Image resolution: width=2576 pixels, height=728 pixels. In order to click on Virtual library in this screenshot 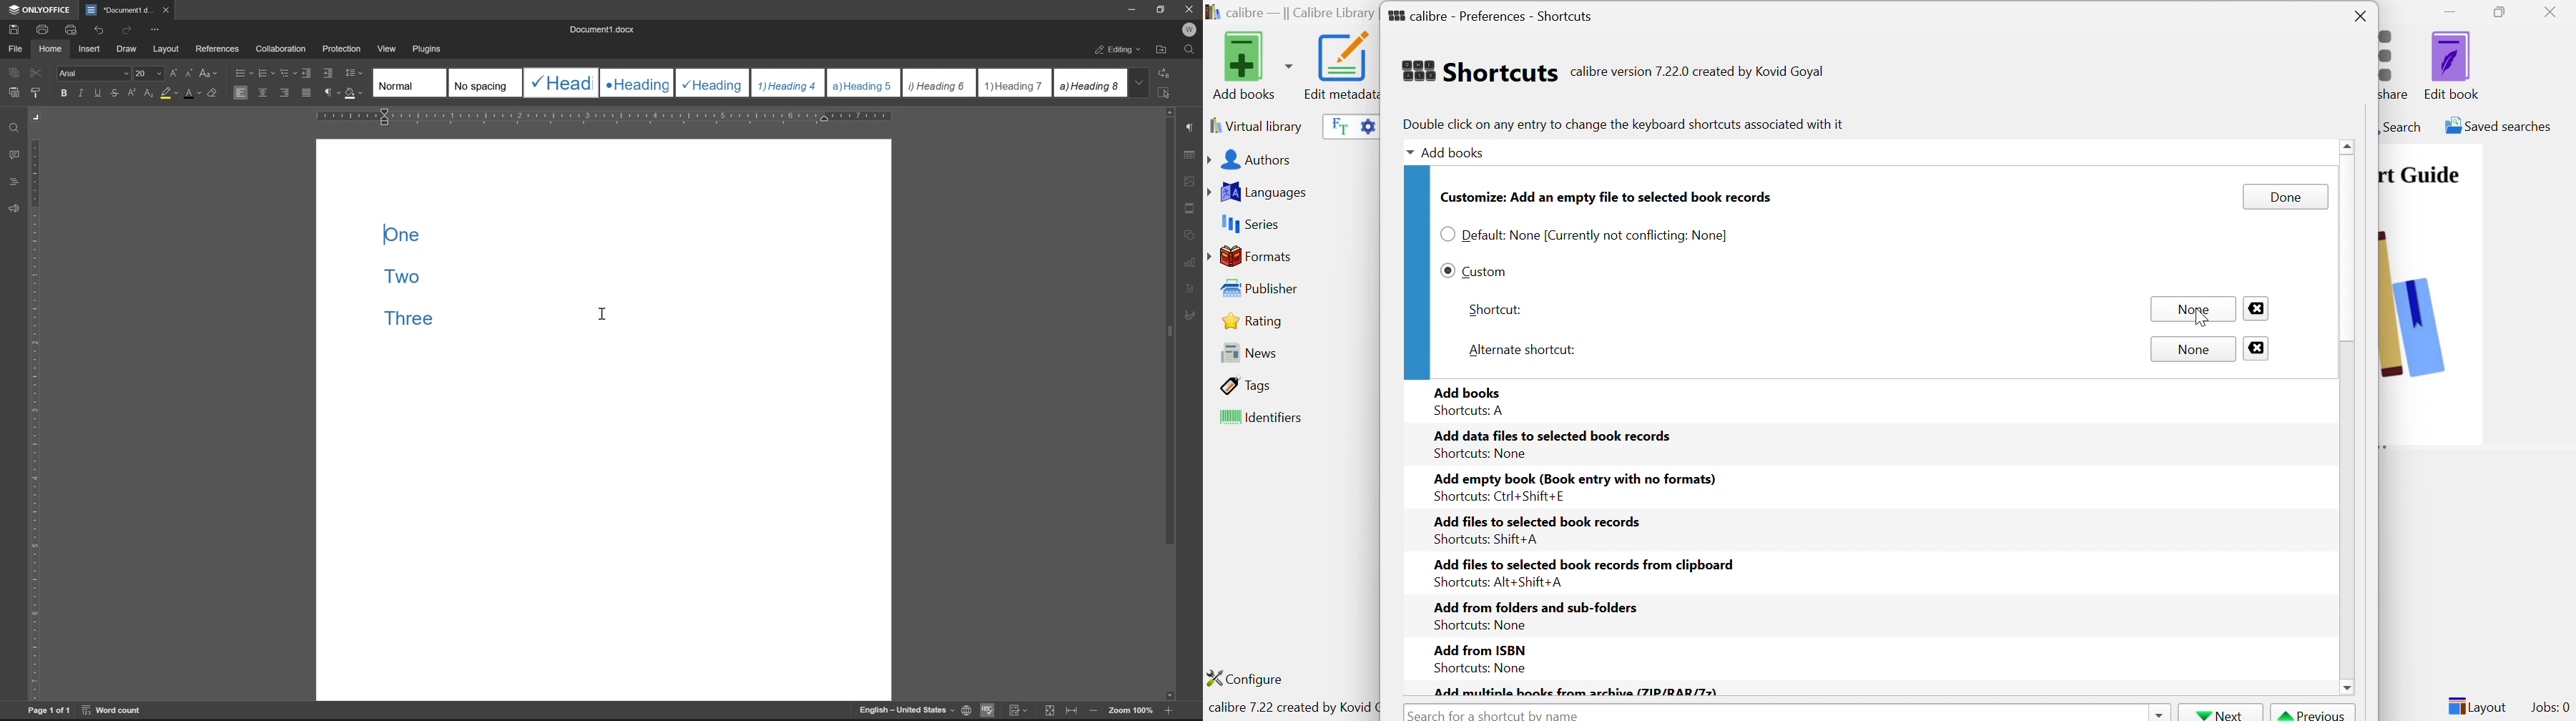, I will do `click(1254, 125)`.